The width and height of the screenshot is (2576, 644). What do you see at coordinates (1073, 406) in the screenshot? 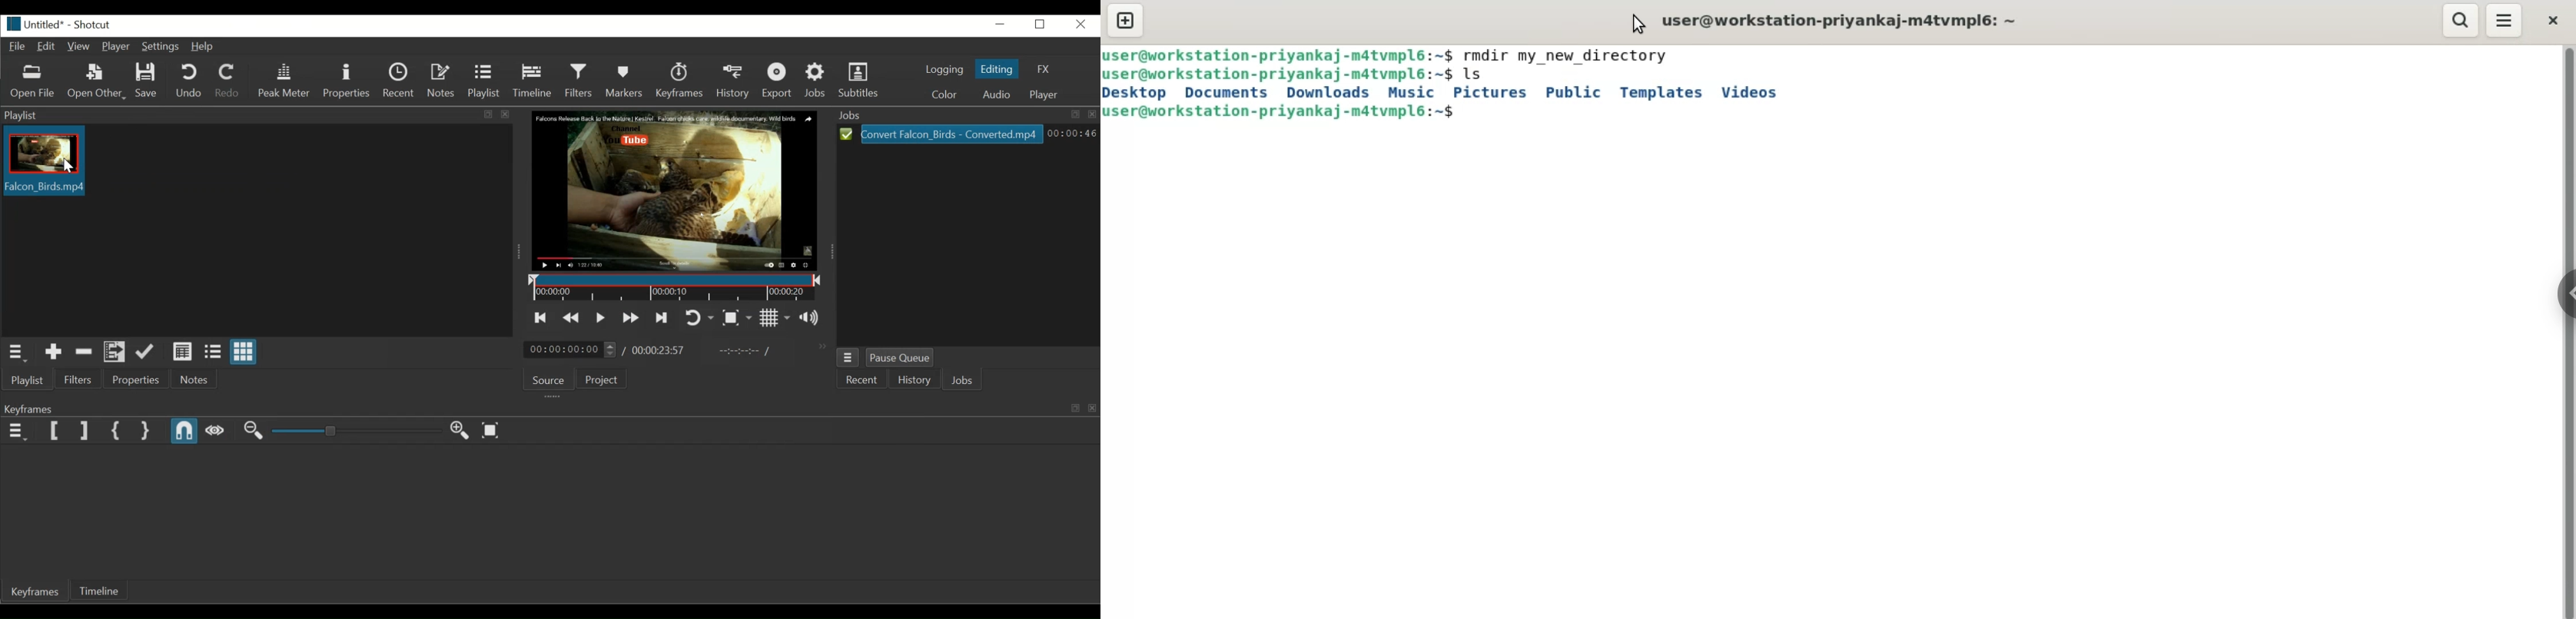
I see `restore` at bounding box center [1073, 406].